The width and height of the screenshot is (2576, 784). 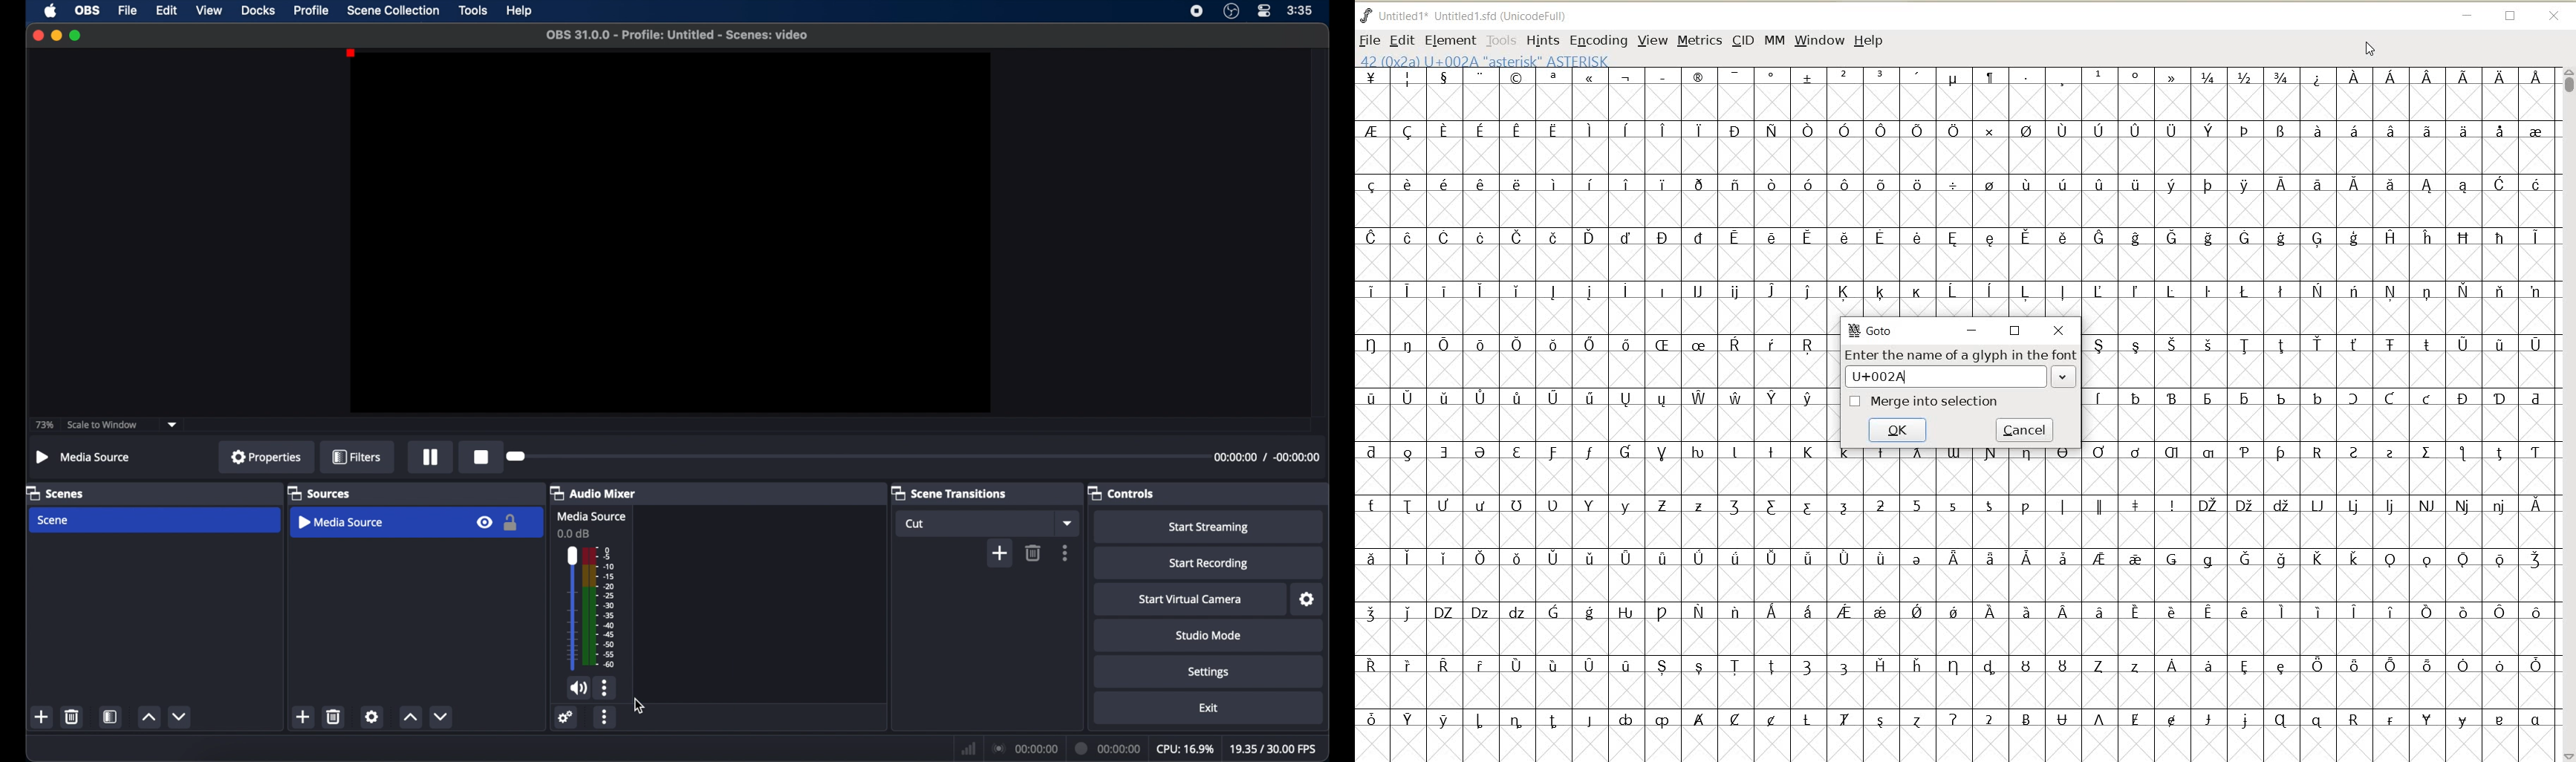 I want to click on GoTo, so click(x=1872, y=333).